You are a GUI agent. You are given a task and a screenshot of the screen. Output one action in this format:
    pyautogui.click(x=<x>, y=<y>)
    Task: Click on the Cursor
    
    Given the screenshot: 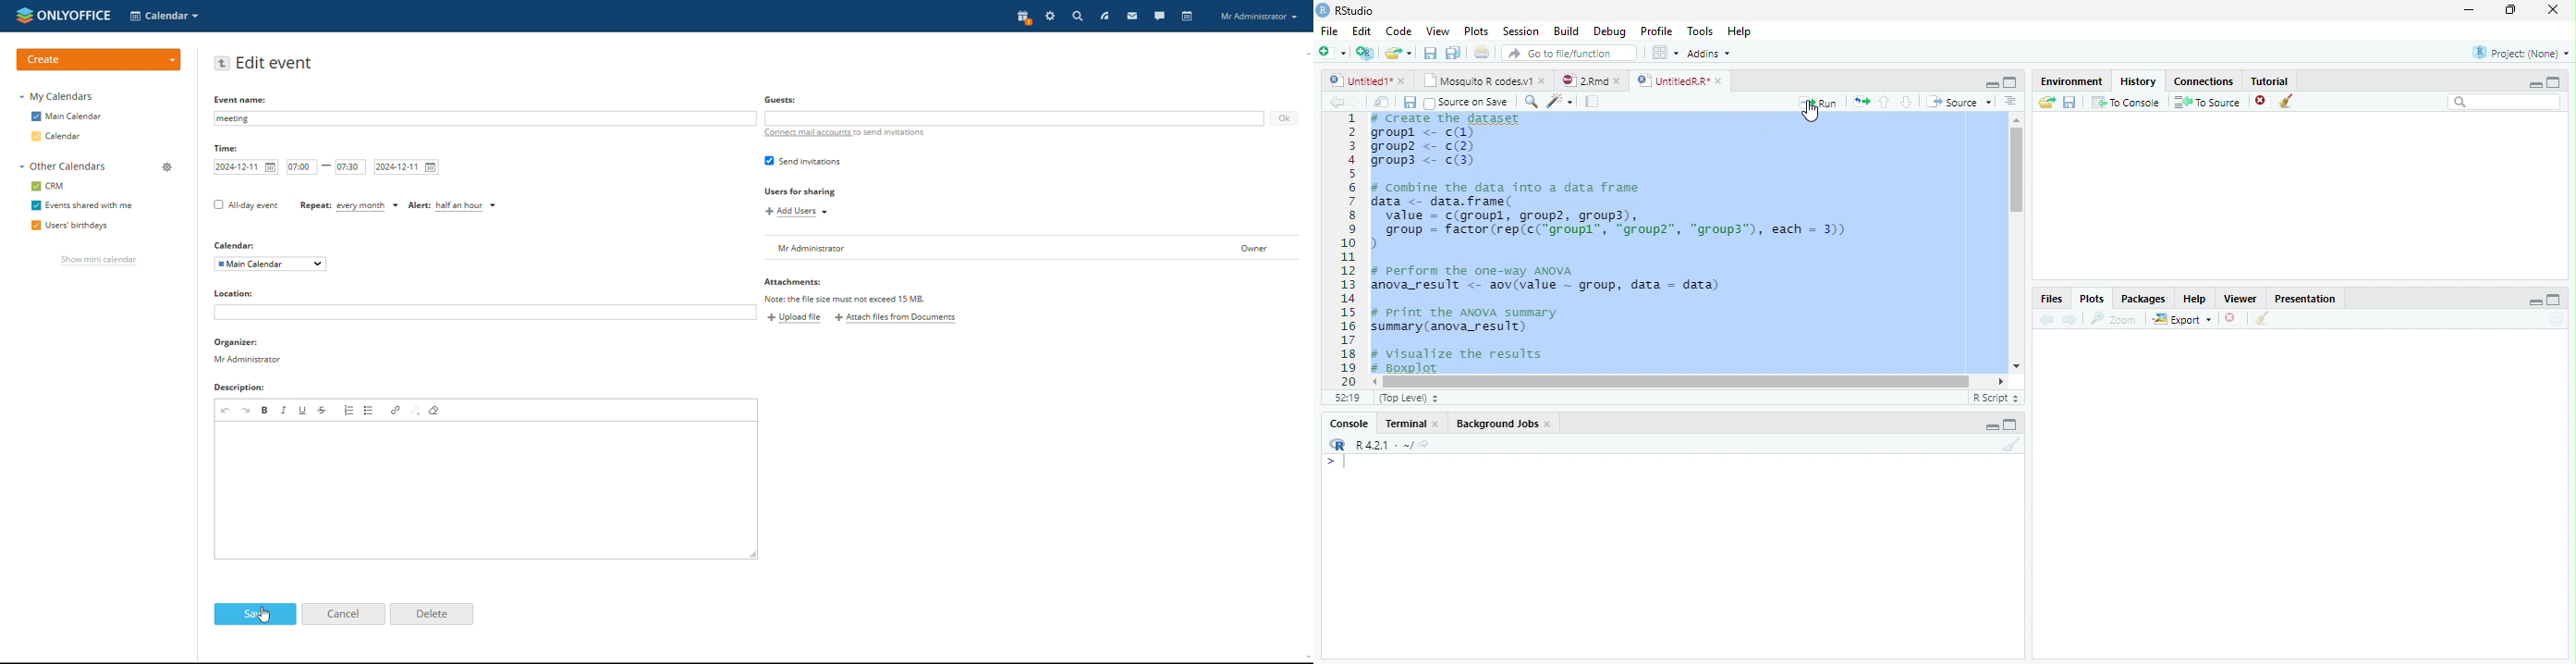 What is the action you would take?
    pyautogui.click(x=1349, y=463)
    